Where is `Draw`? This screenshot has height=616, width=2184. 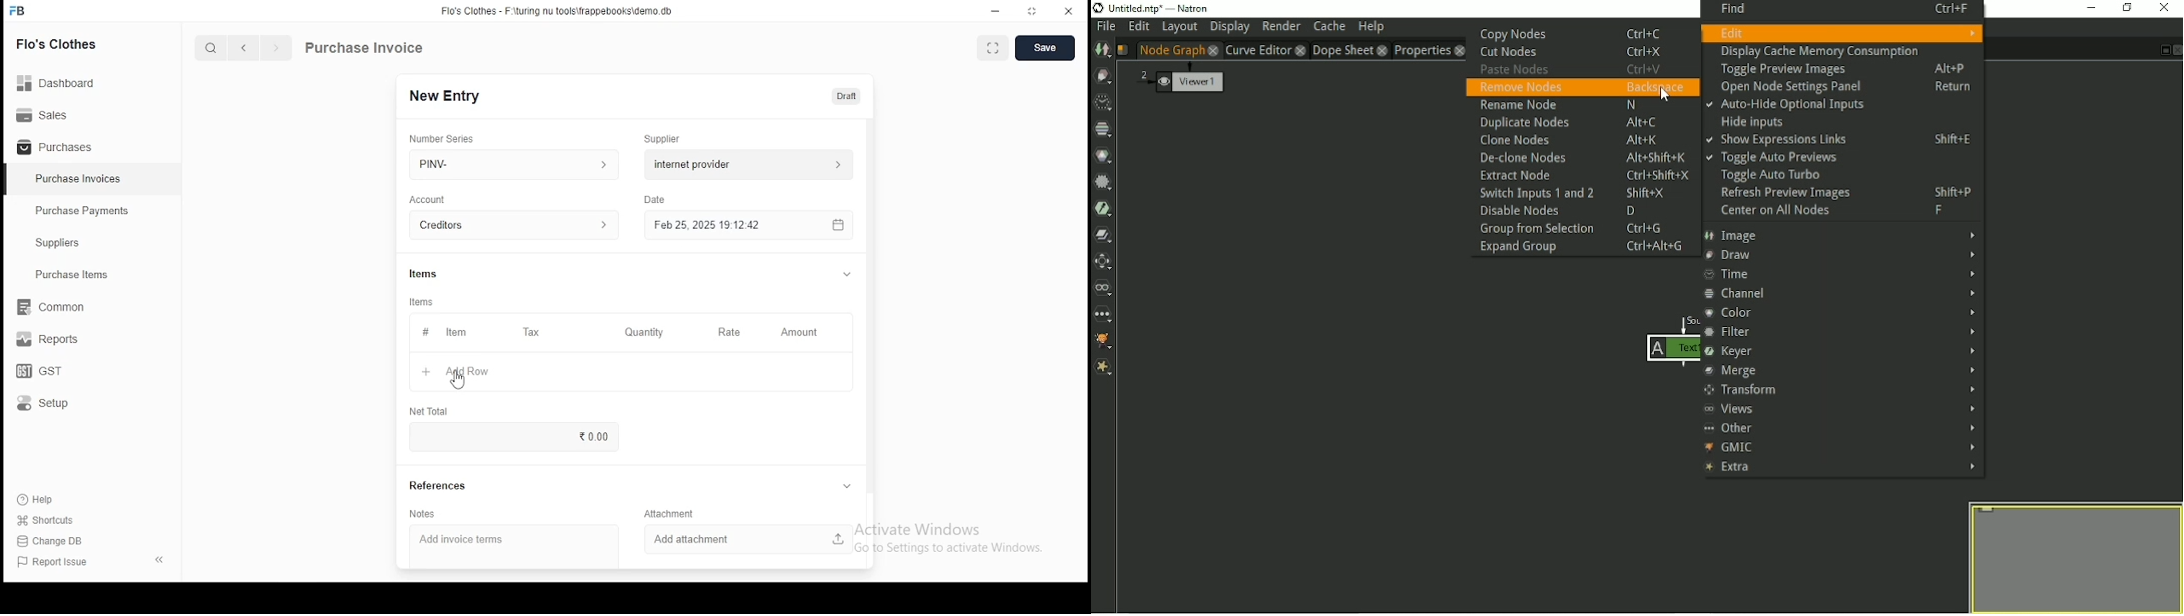 Draw is located at coordinates (1105, 76).